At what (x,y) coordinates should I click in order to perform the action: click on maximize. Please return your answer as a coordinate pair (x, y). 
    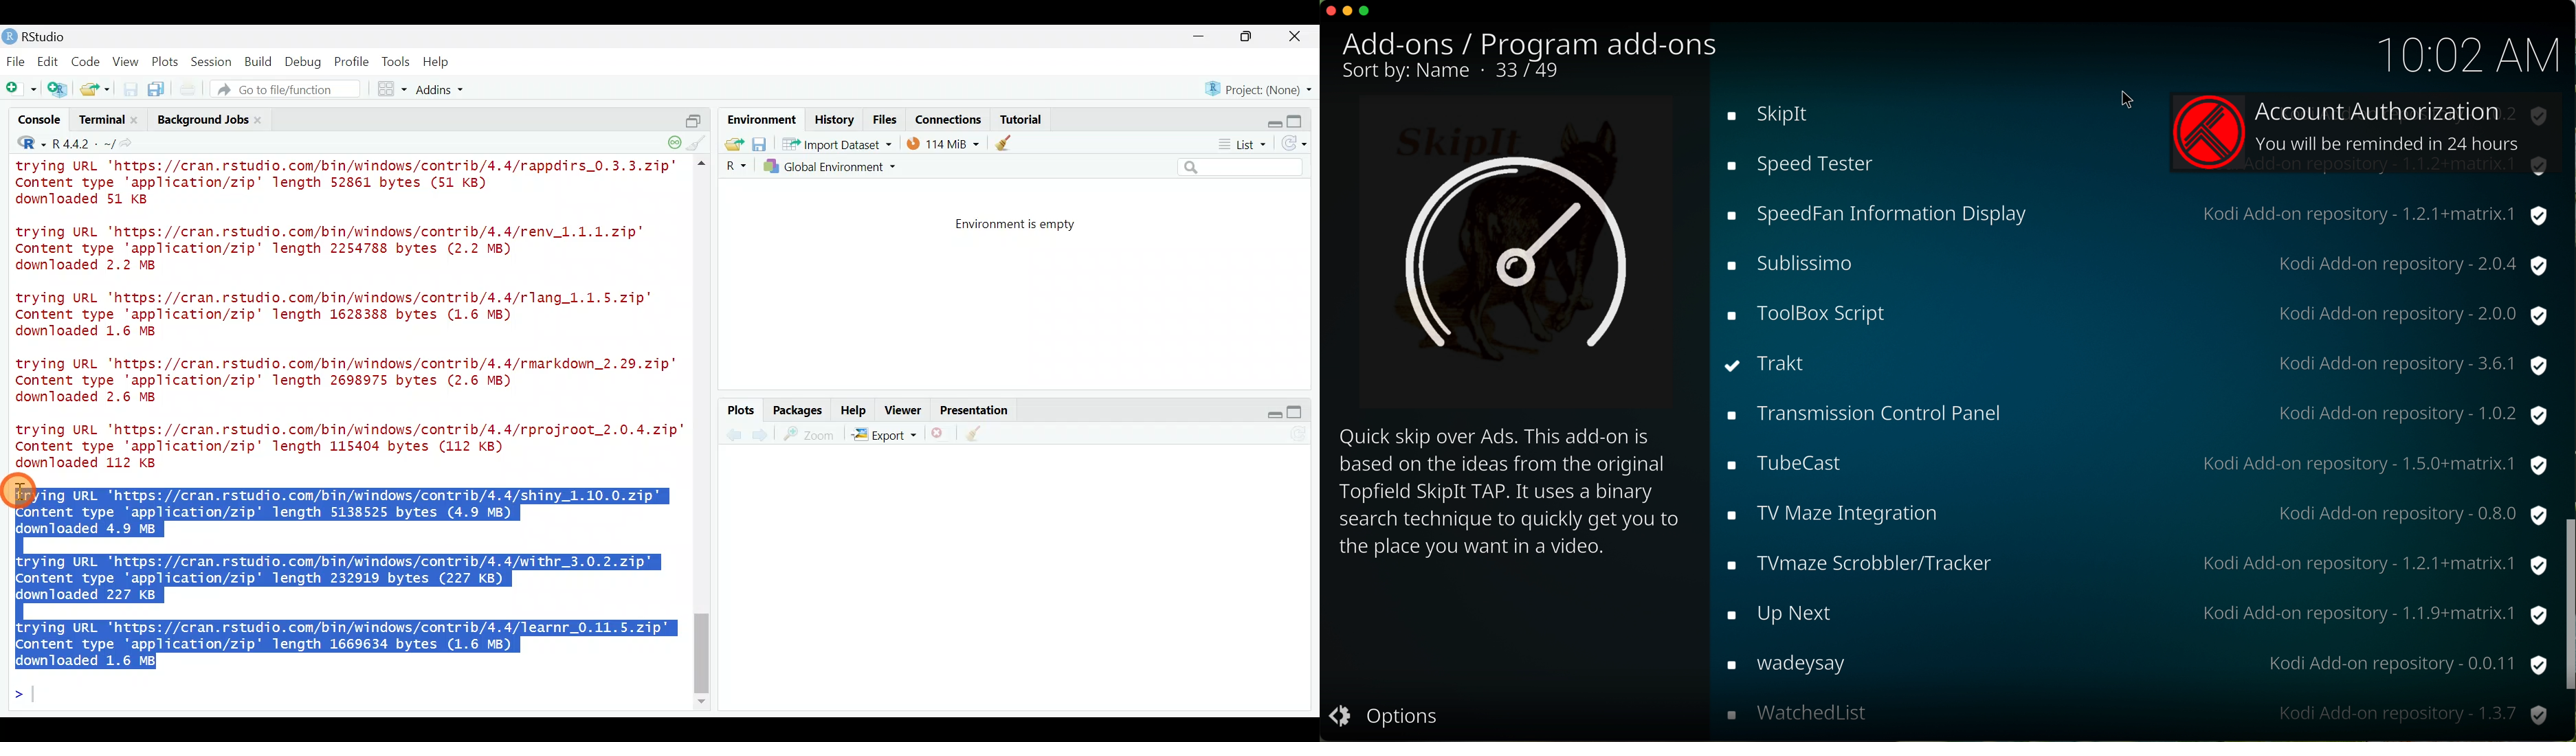
    Looking at the image, I should click on (1366, 13).